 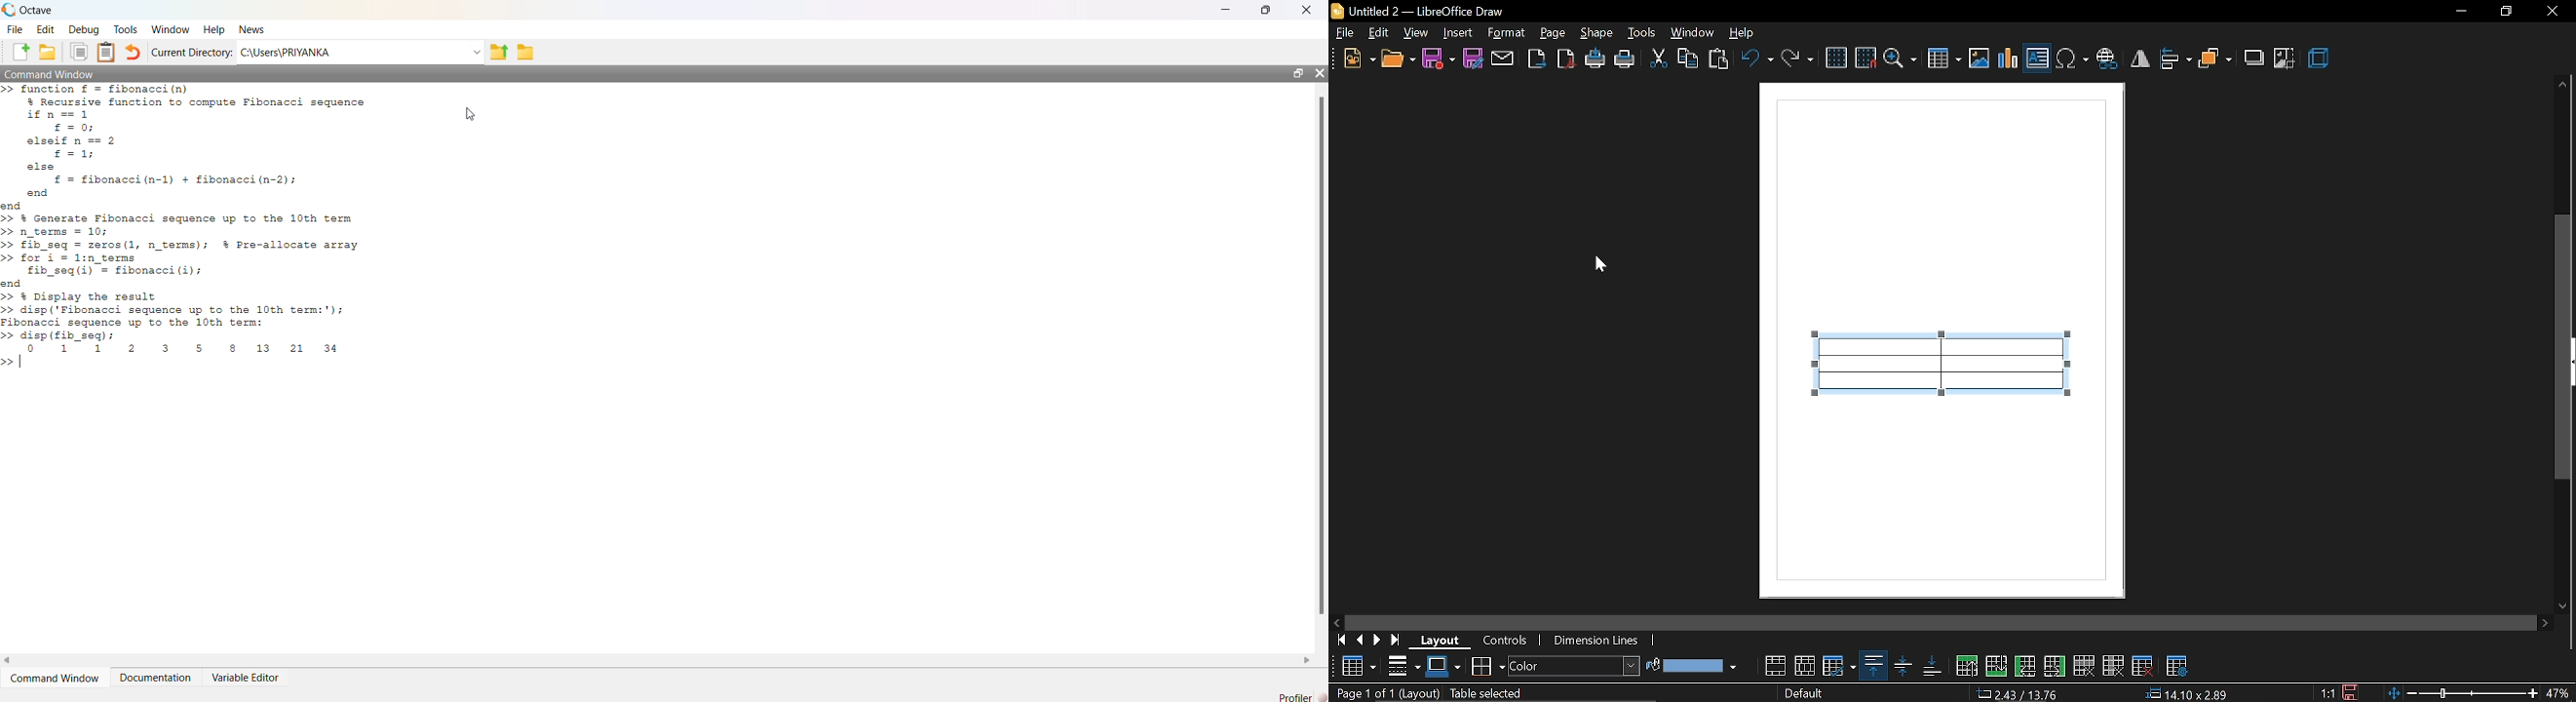 What do you see at coordinates (1599, 639) in the screenshot?
I see `dimension lines` at bounding box center [1599, 639].